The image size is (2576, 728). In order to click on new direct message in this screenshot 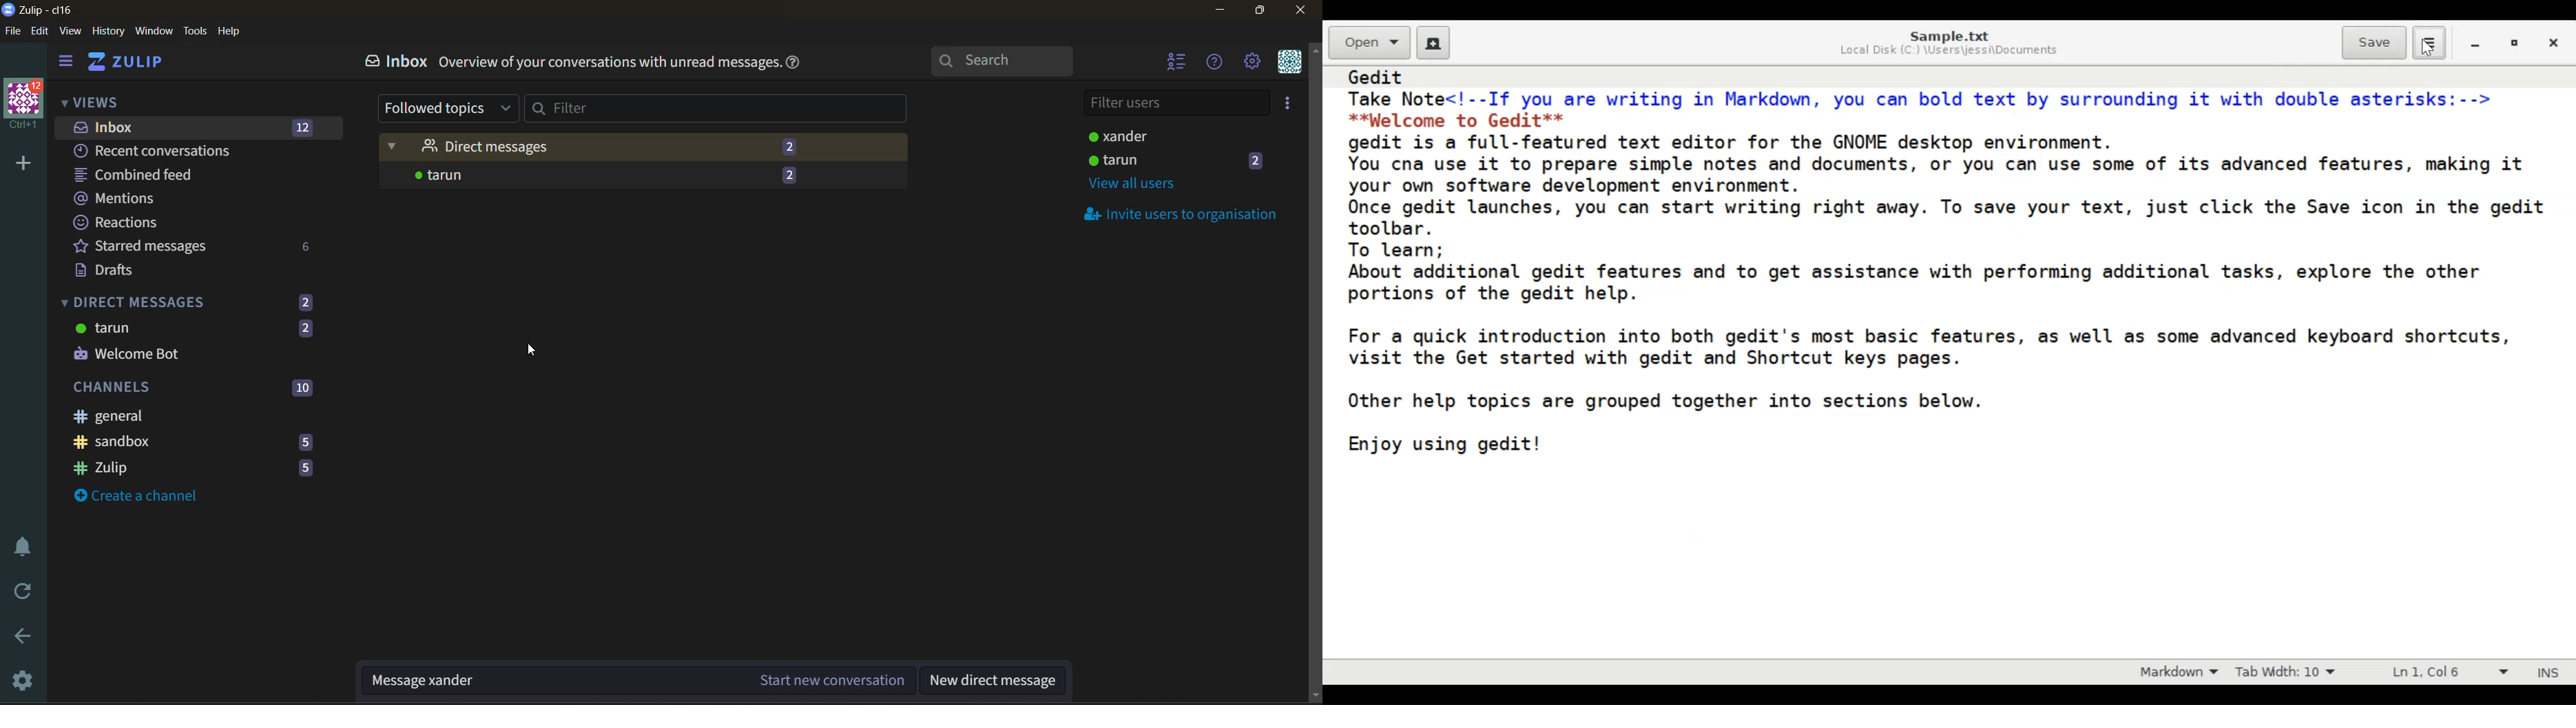, I will do `click(994, 682)`.